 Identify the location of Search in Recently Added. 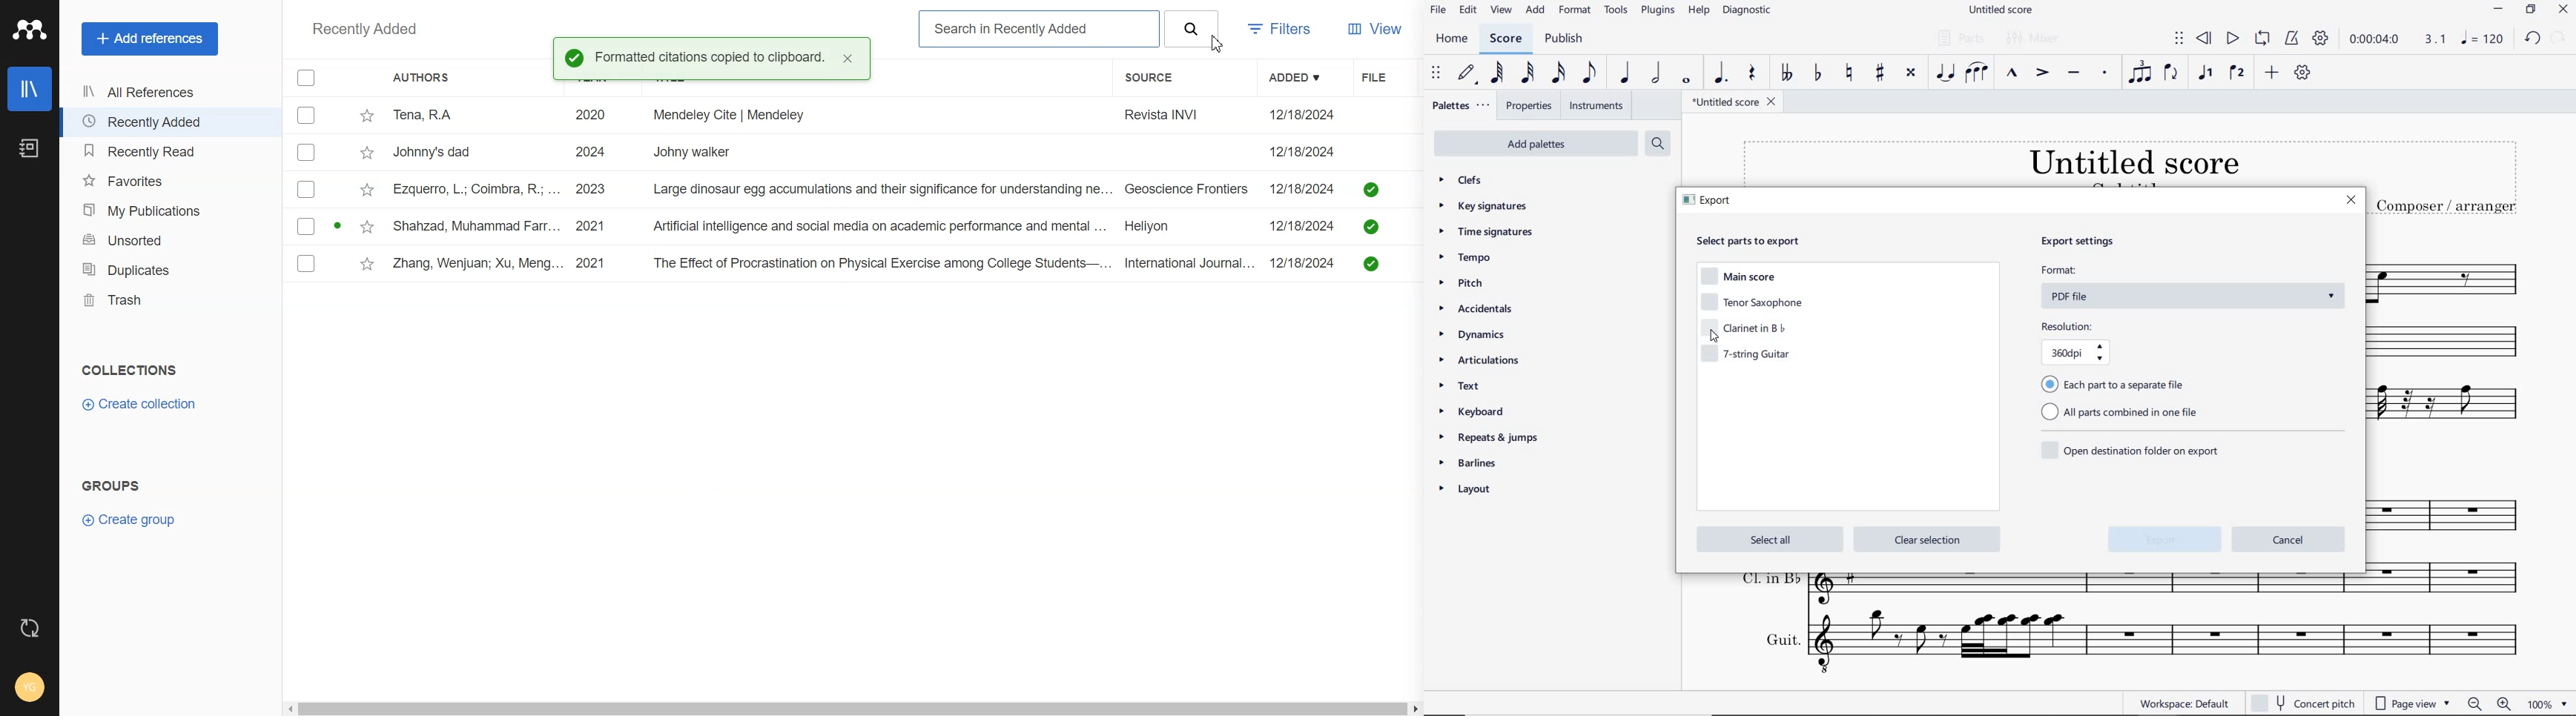
(1040, 30).